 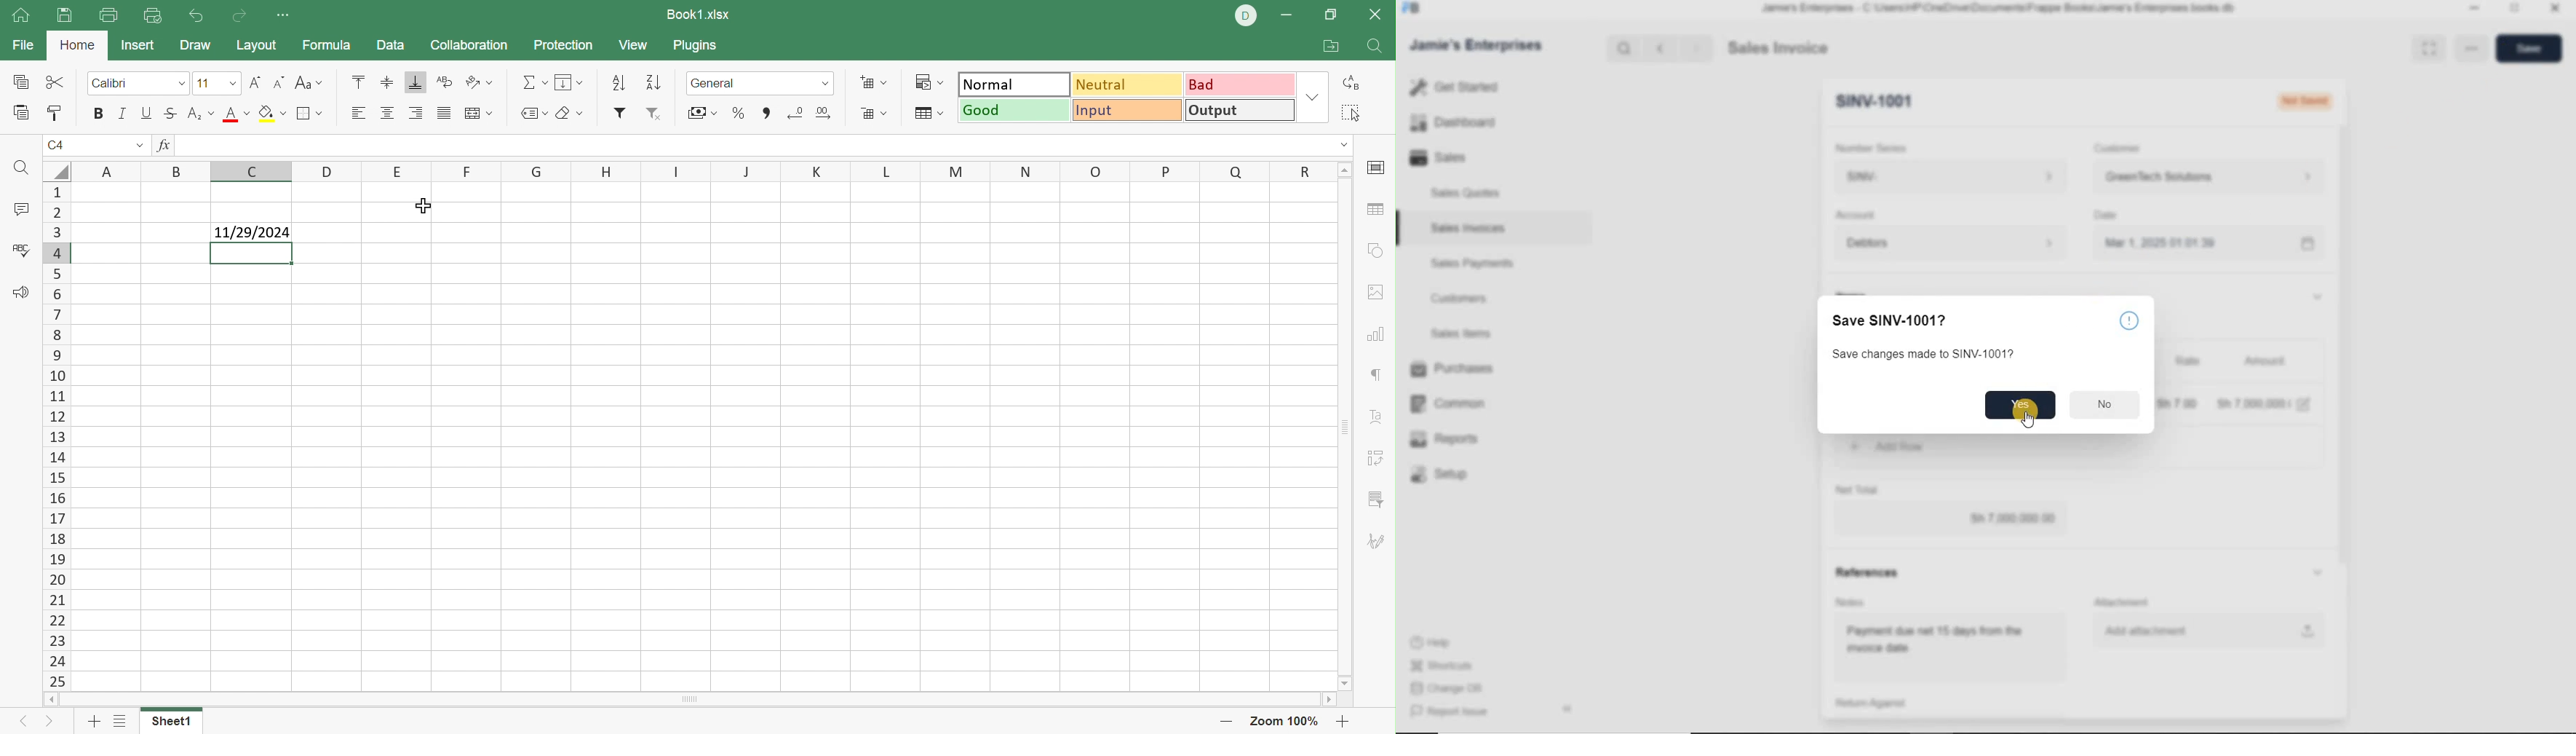 What do you see at coordinates (1345, 170) in the screenshot?
I see `Scroll Up` at bounding box center [1345, 170].